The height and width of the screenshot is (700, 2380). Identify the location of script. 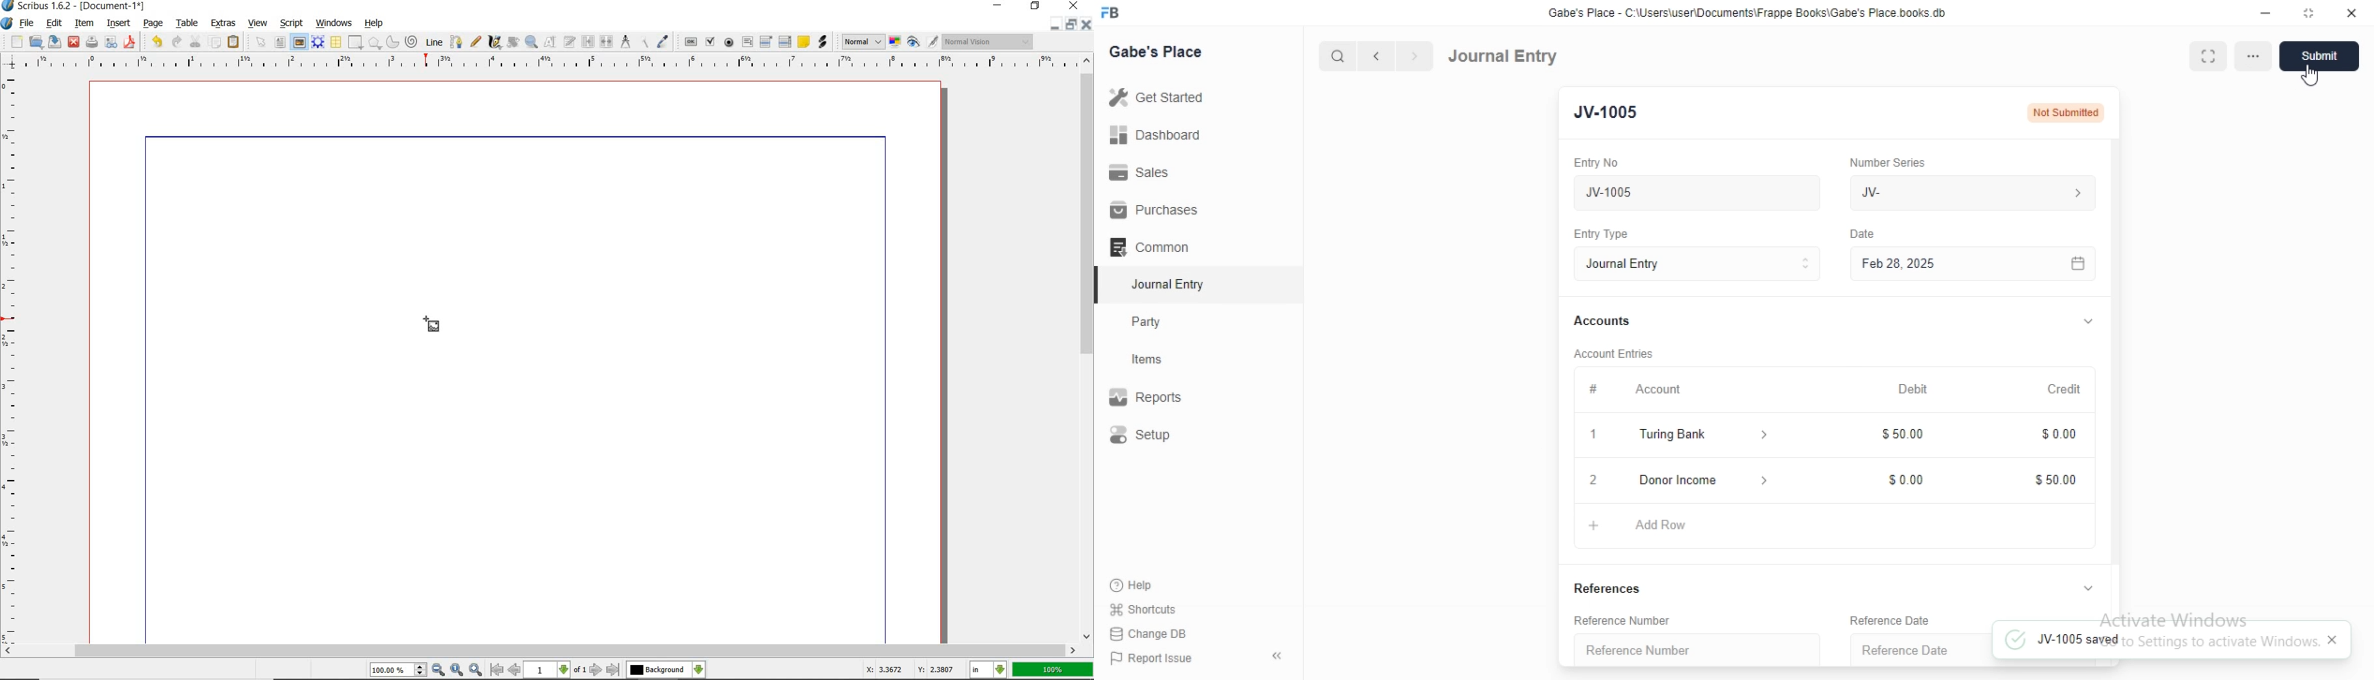
(292, 23).